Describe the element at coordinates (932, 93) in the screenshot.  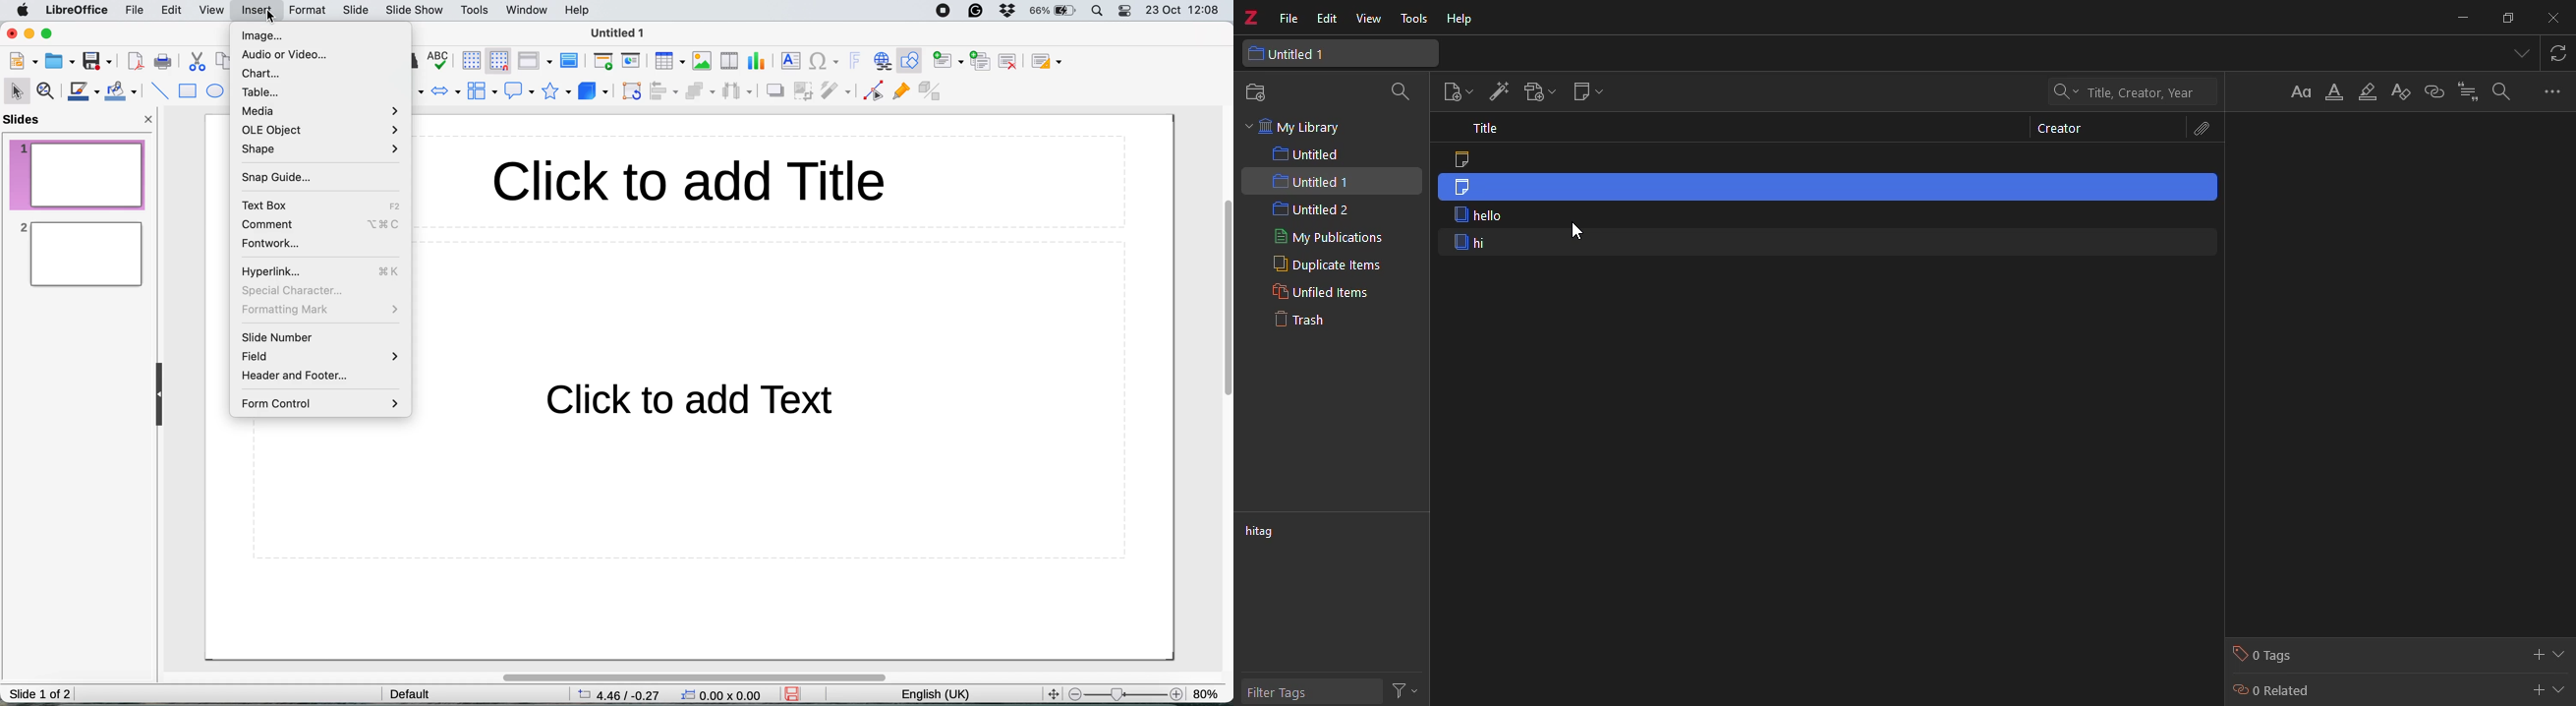
I see `toggle extrusion` at that location.